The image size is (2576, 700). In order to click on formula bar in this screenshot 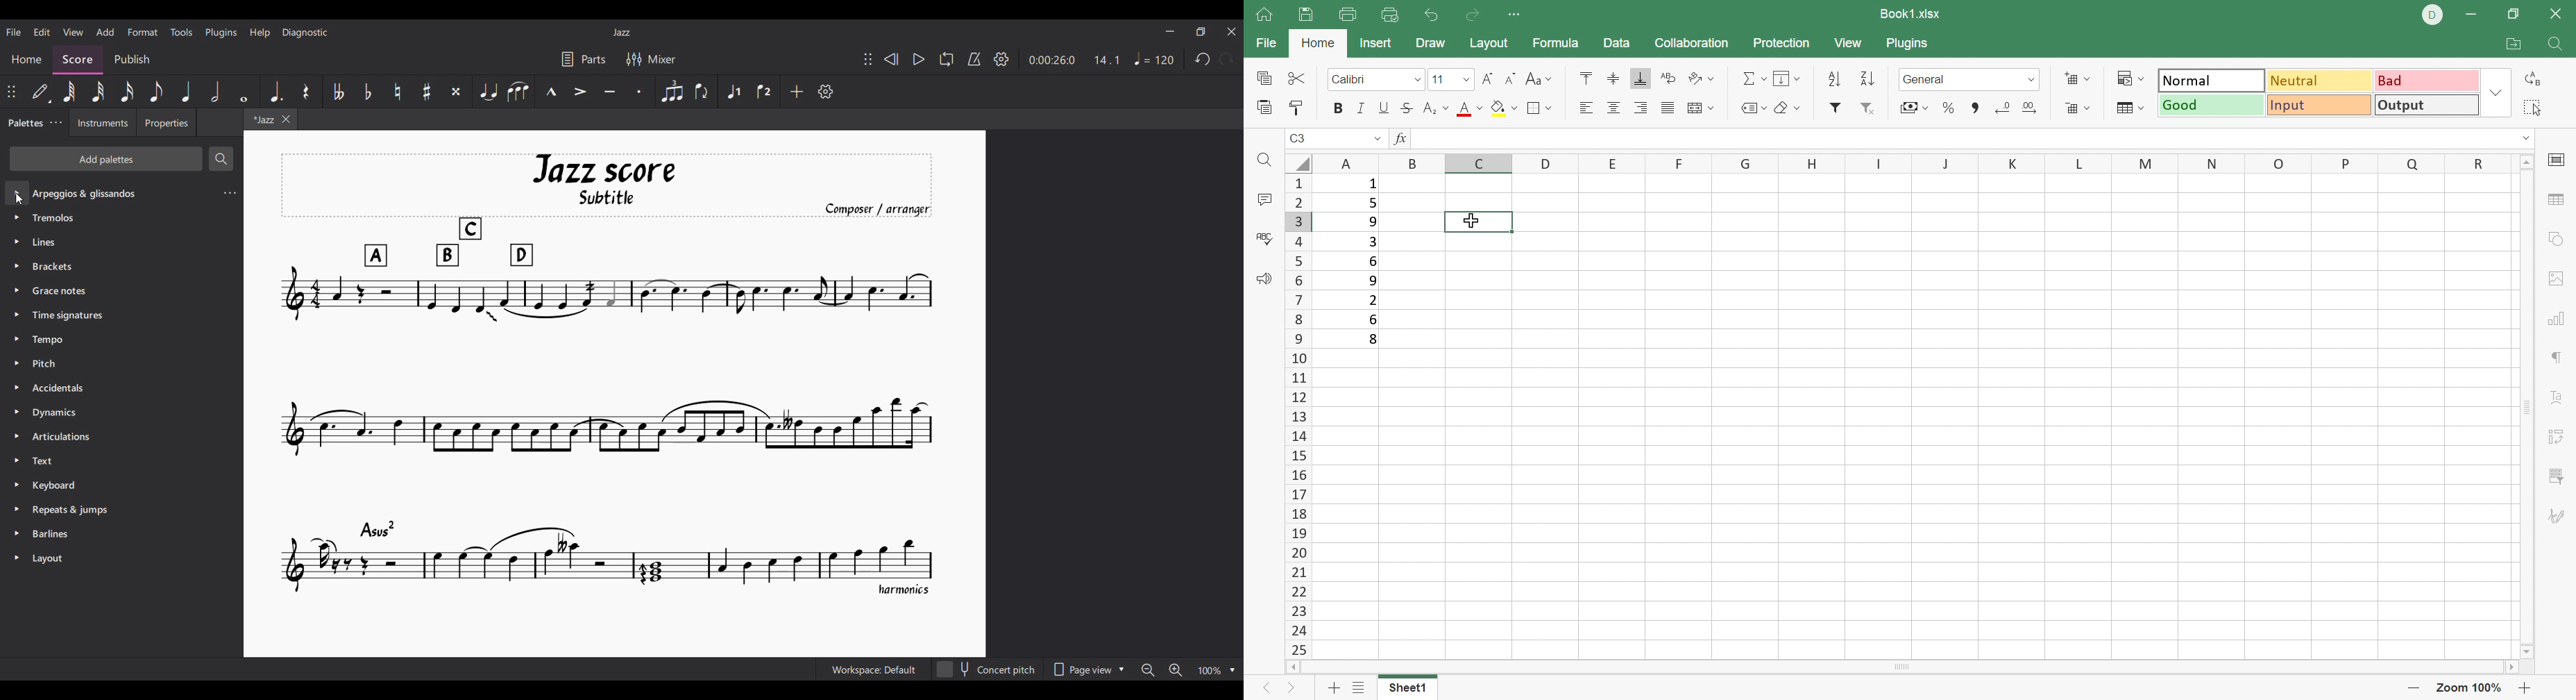, I will do `click(1955, 138)`.